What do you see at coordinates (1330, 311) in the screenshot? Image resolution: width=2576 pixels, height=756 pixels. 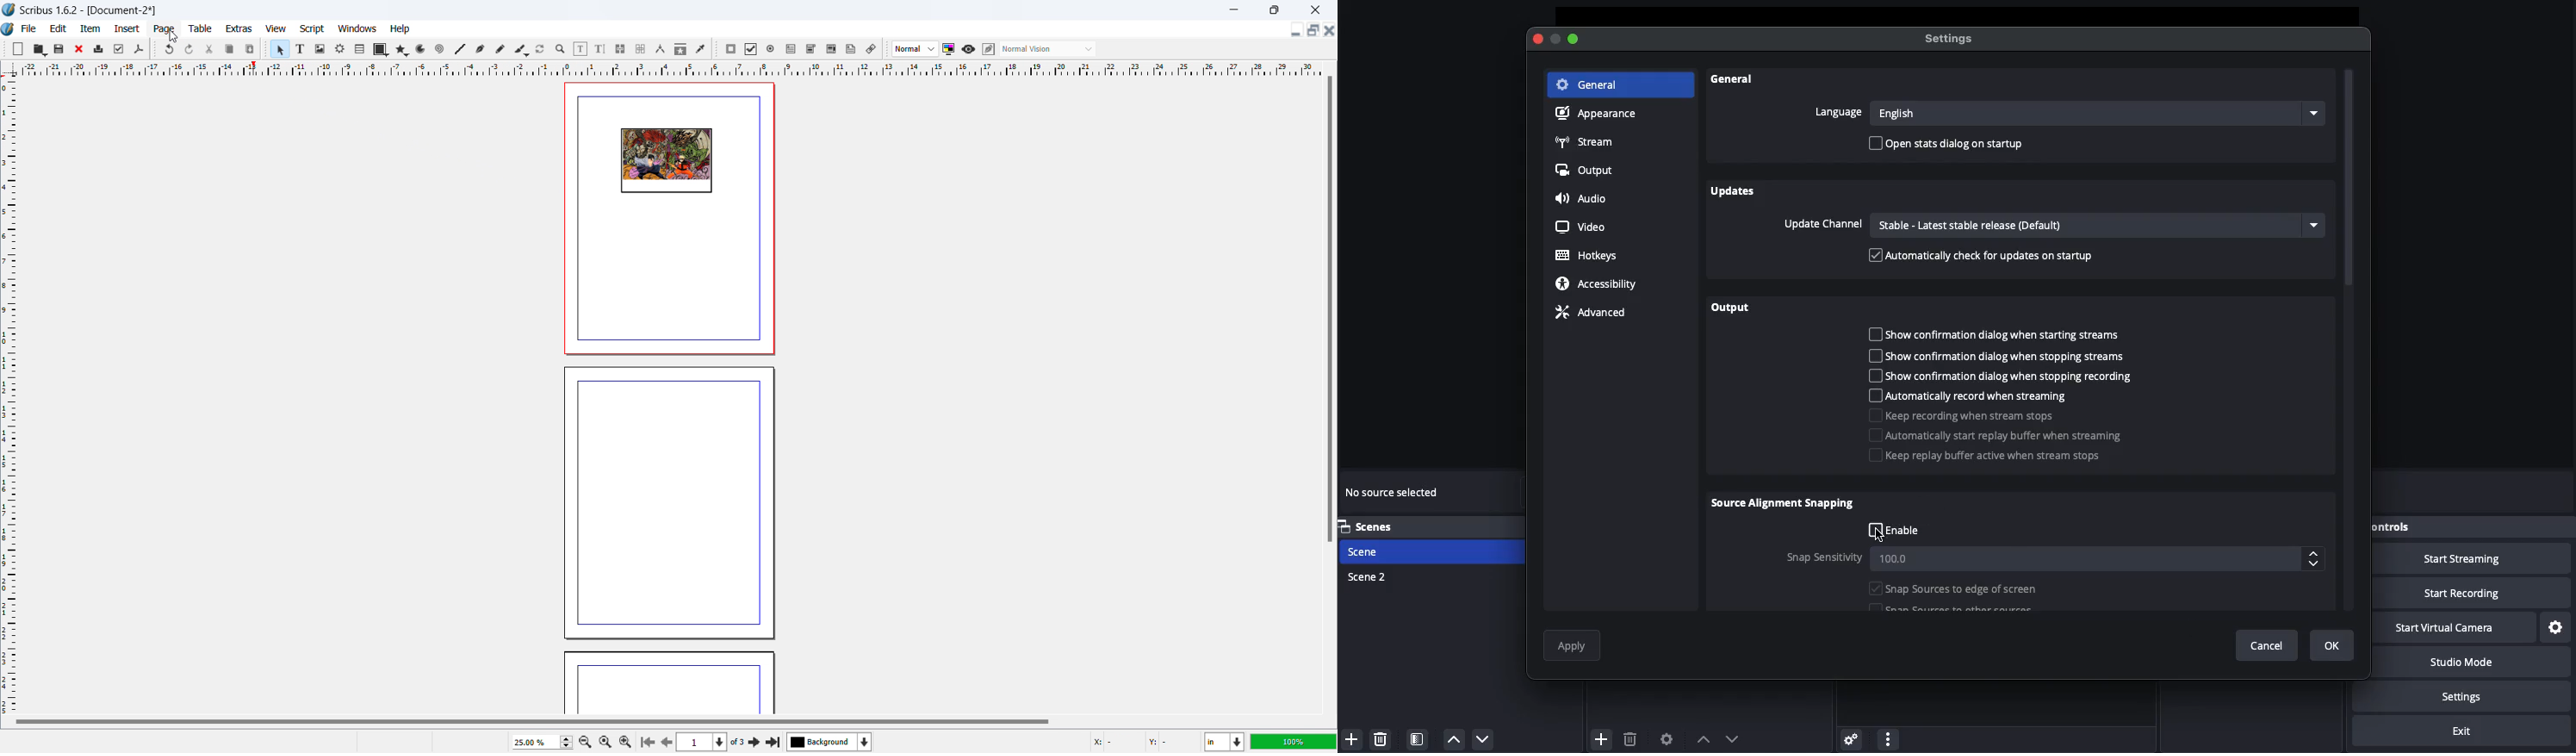 I see `vertical scrollbar` at bounding box center [1330, 311].